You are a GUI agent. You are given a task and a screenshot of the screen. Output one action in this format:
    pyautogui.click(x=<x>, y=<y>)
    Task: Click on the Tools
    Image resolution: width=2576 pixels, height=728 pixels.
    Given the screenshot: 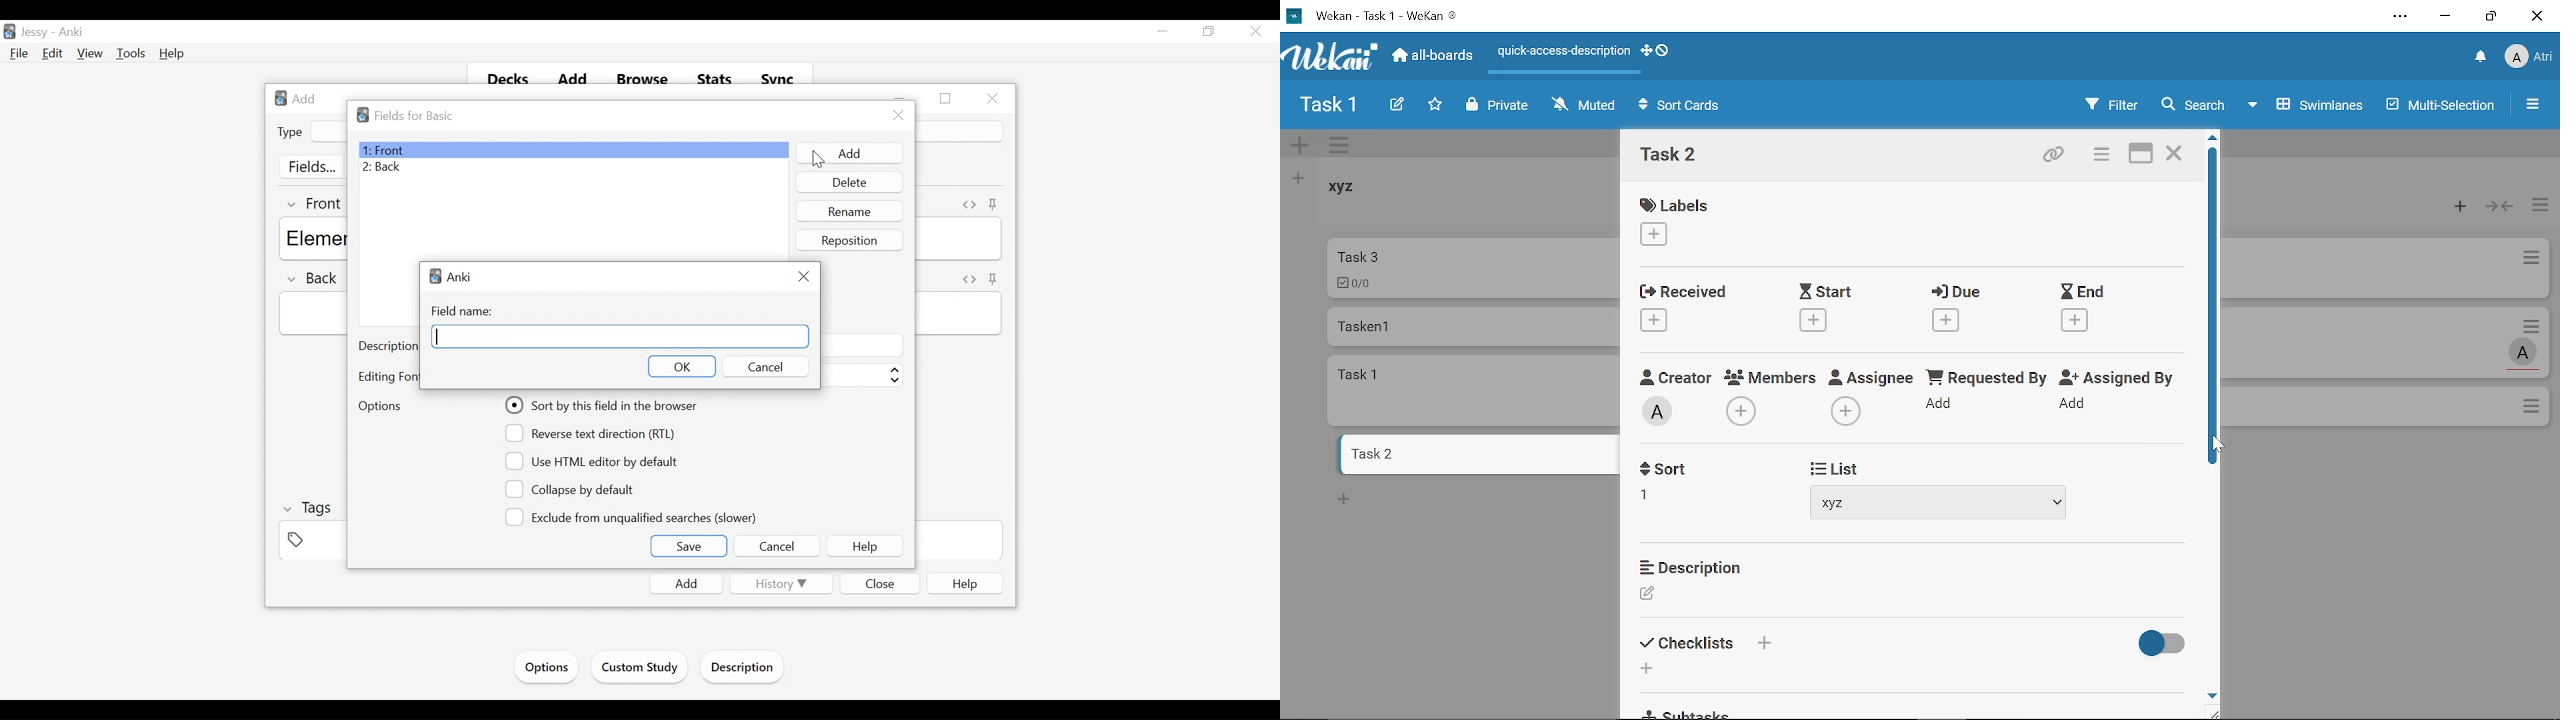 What is the action you would take?
    pyautogui.click(x=131, y=54)
    